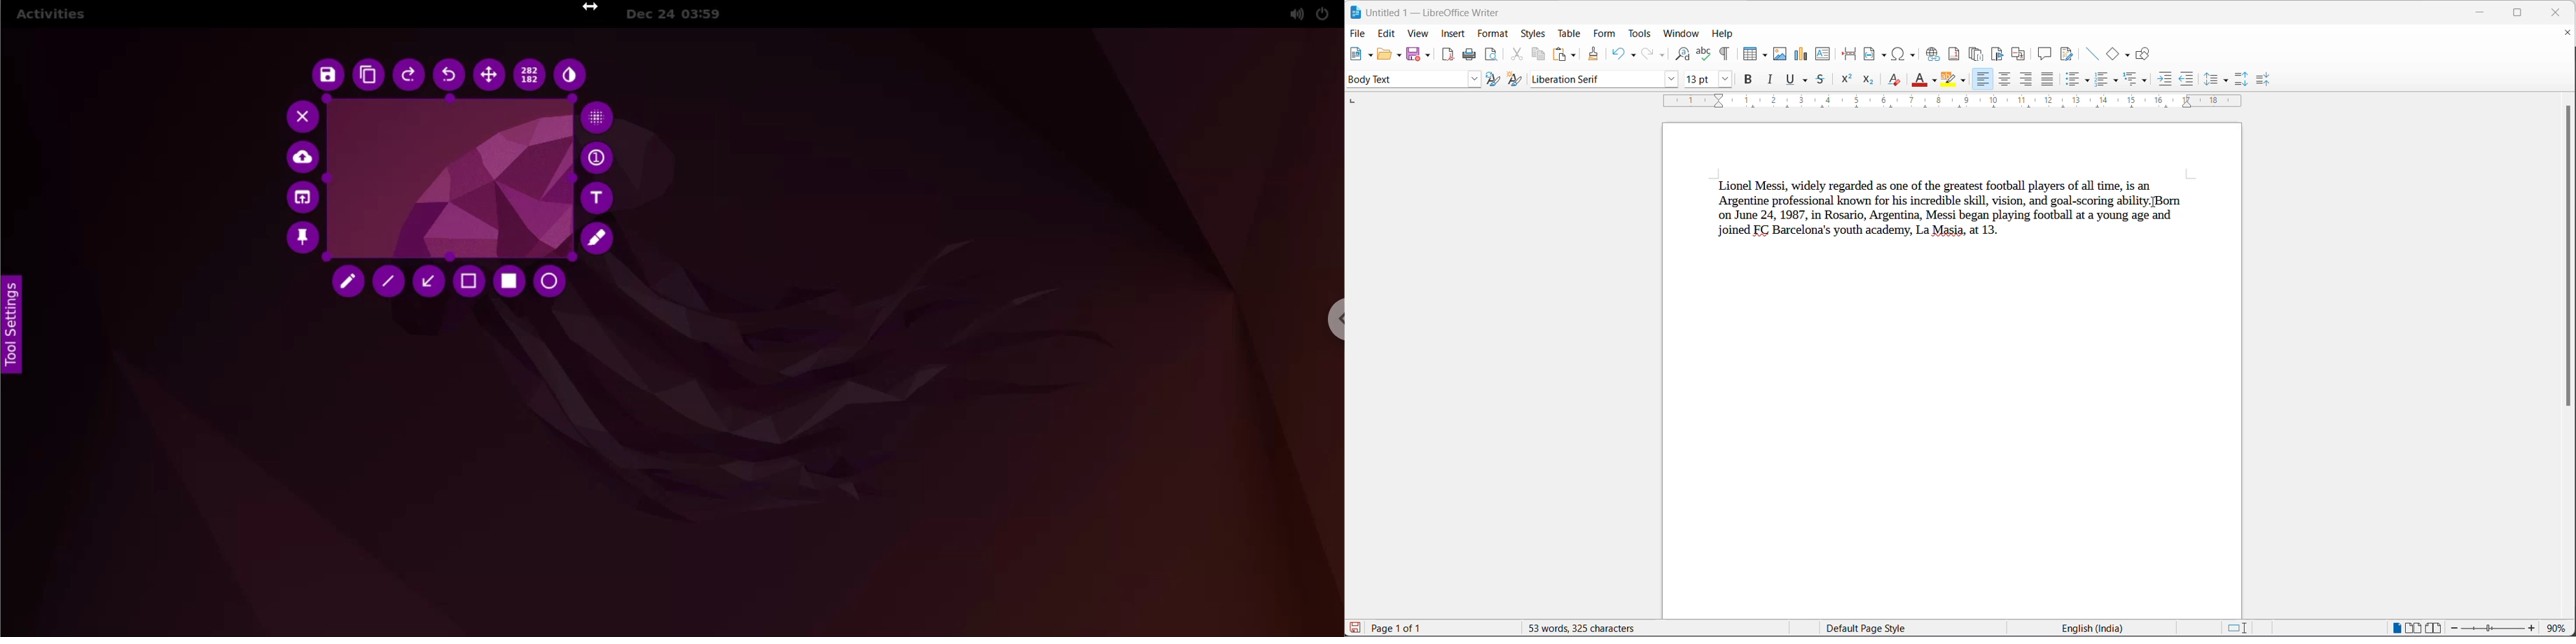 The image size is (2576, 644). What do you see at coordinates (1404, 628) in the screenshot?
I see `current page` at bounding box center [1404, 628].